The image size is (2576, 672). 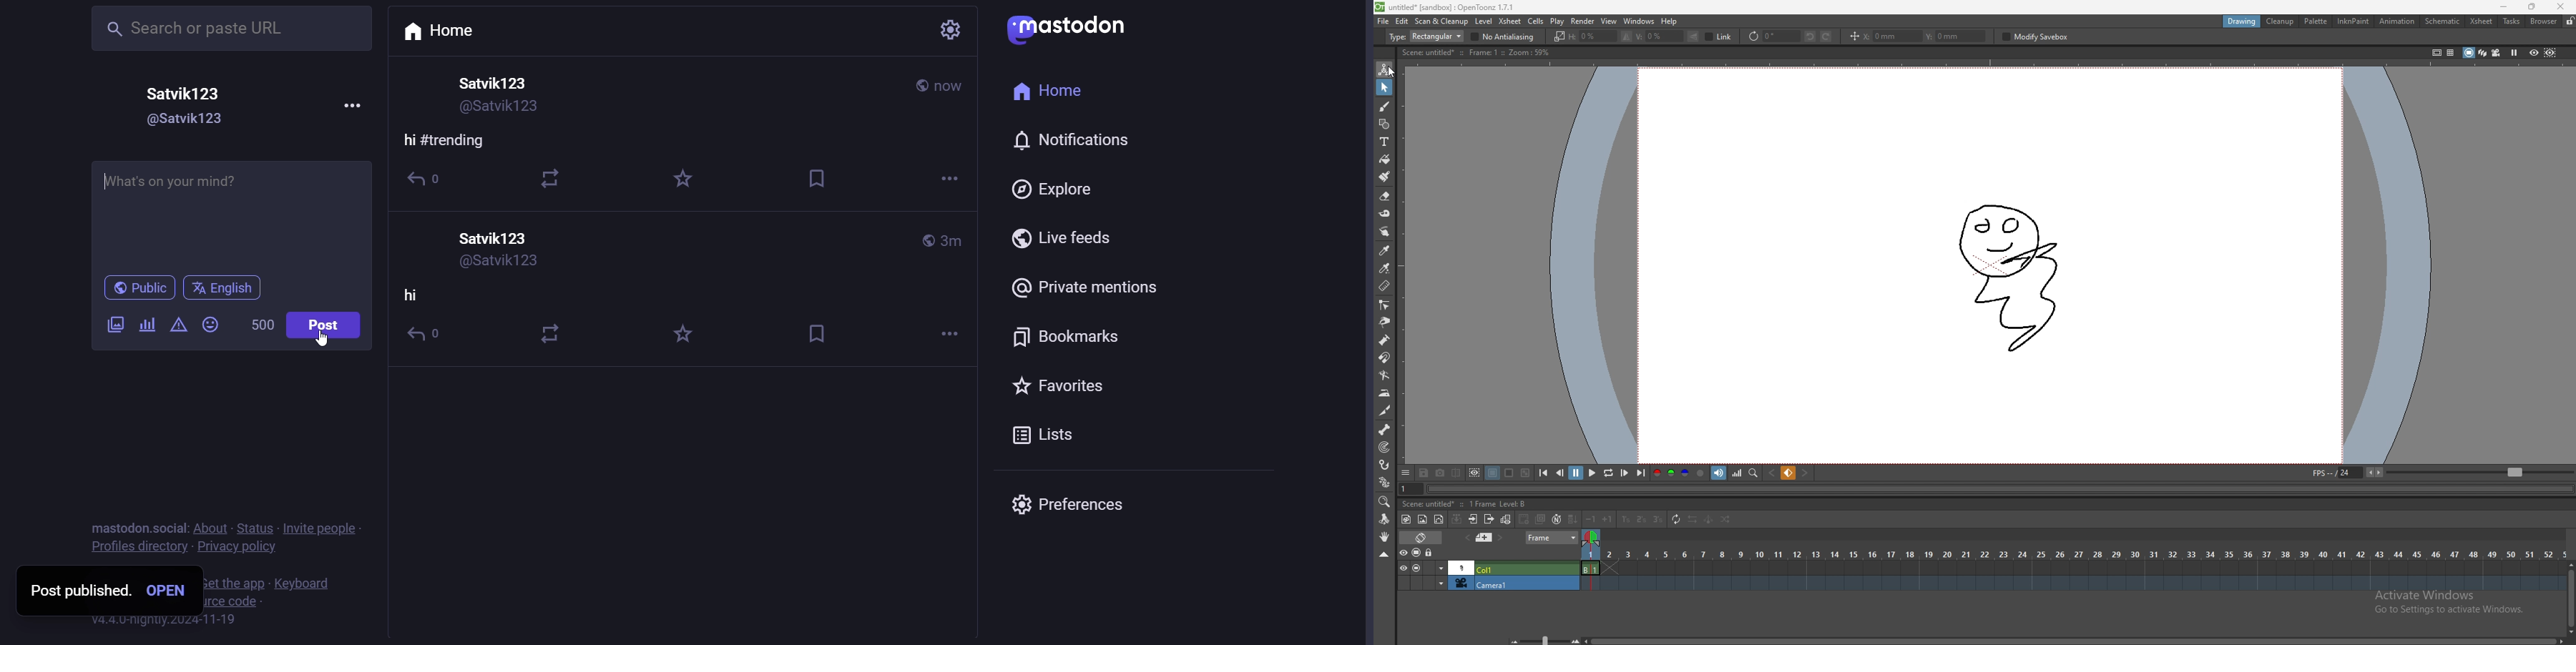 What do you see at coordinates (503, 108) in the screenshot?
I see `user id` at bounding box center [503, 108].